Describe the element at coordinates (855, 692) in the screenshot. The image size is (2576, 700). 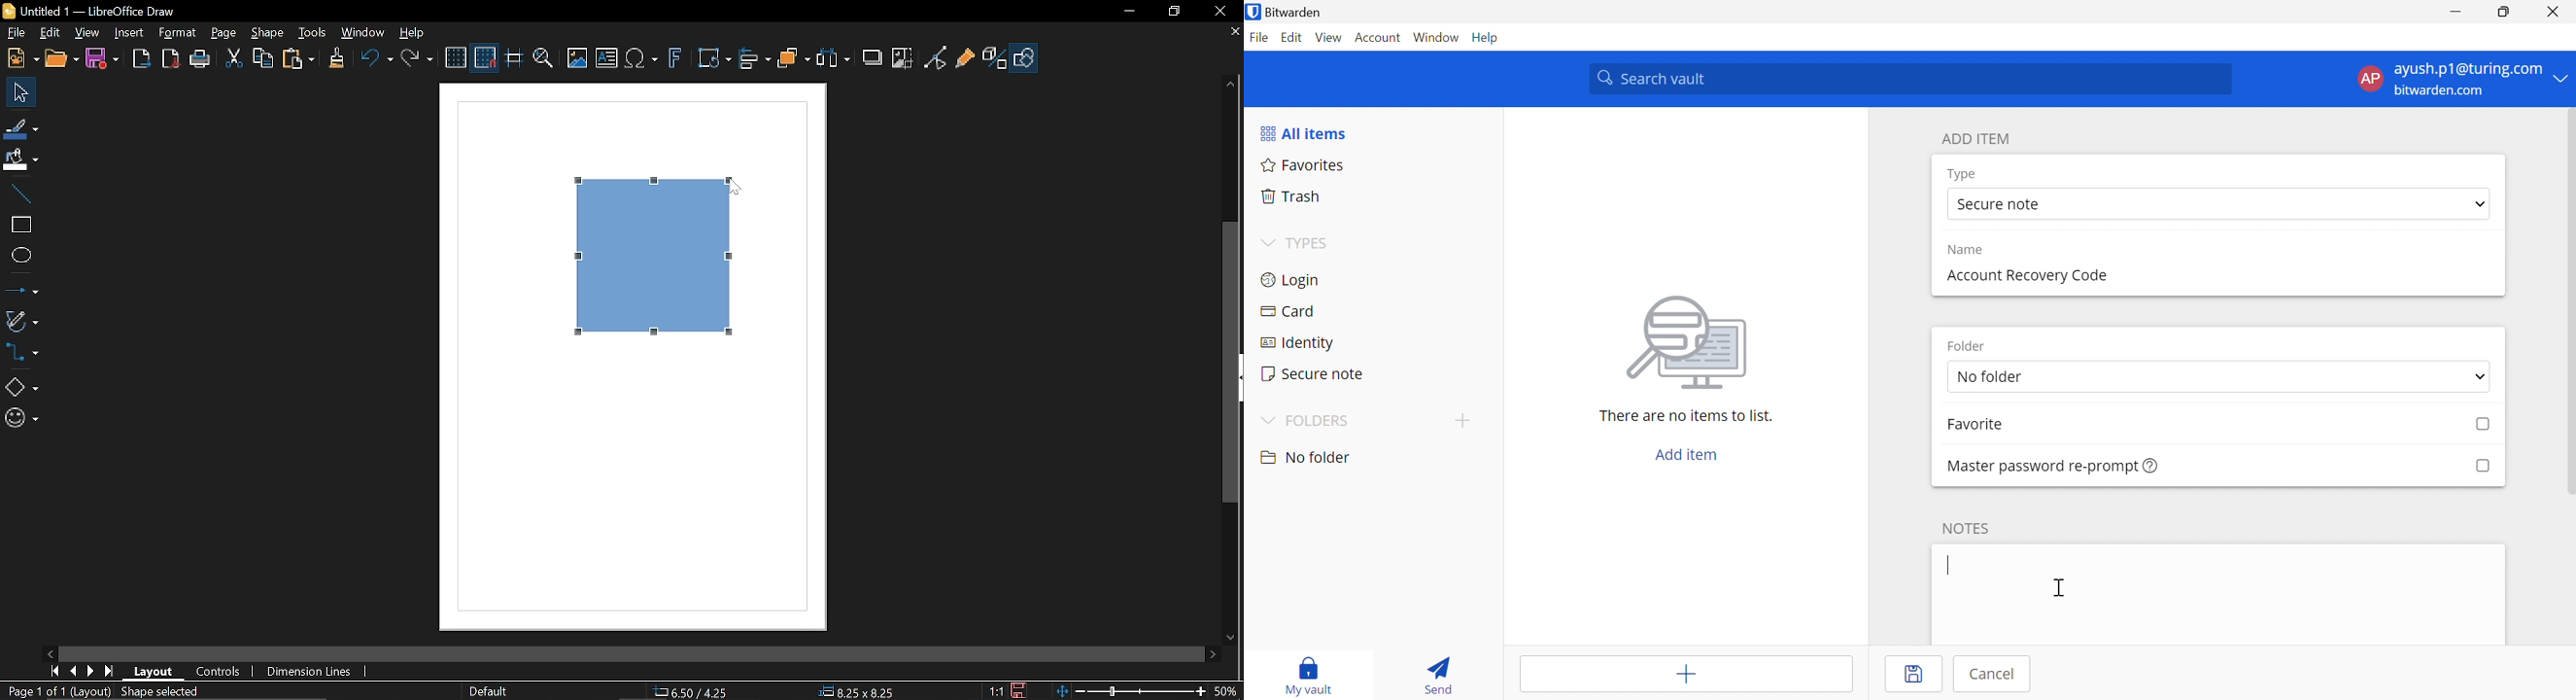
I see `8.25x8.25 (Object Size)` at that location.